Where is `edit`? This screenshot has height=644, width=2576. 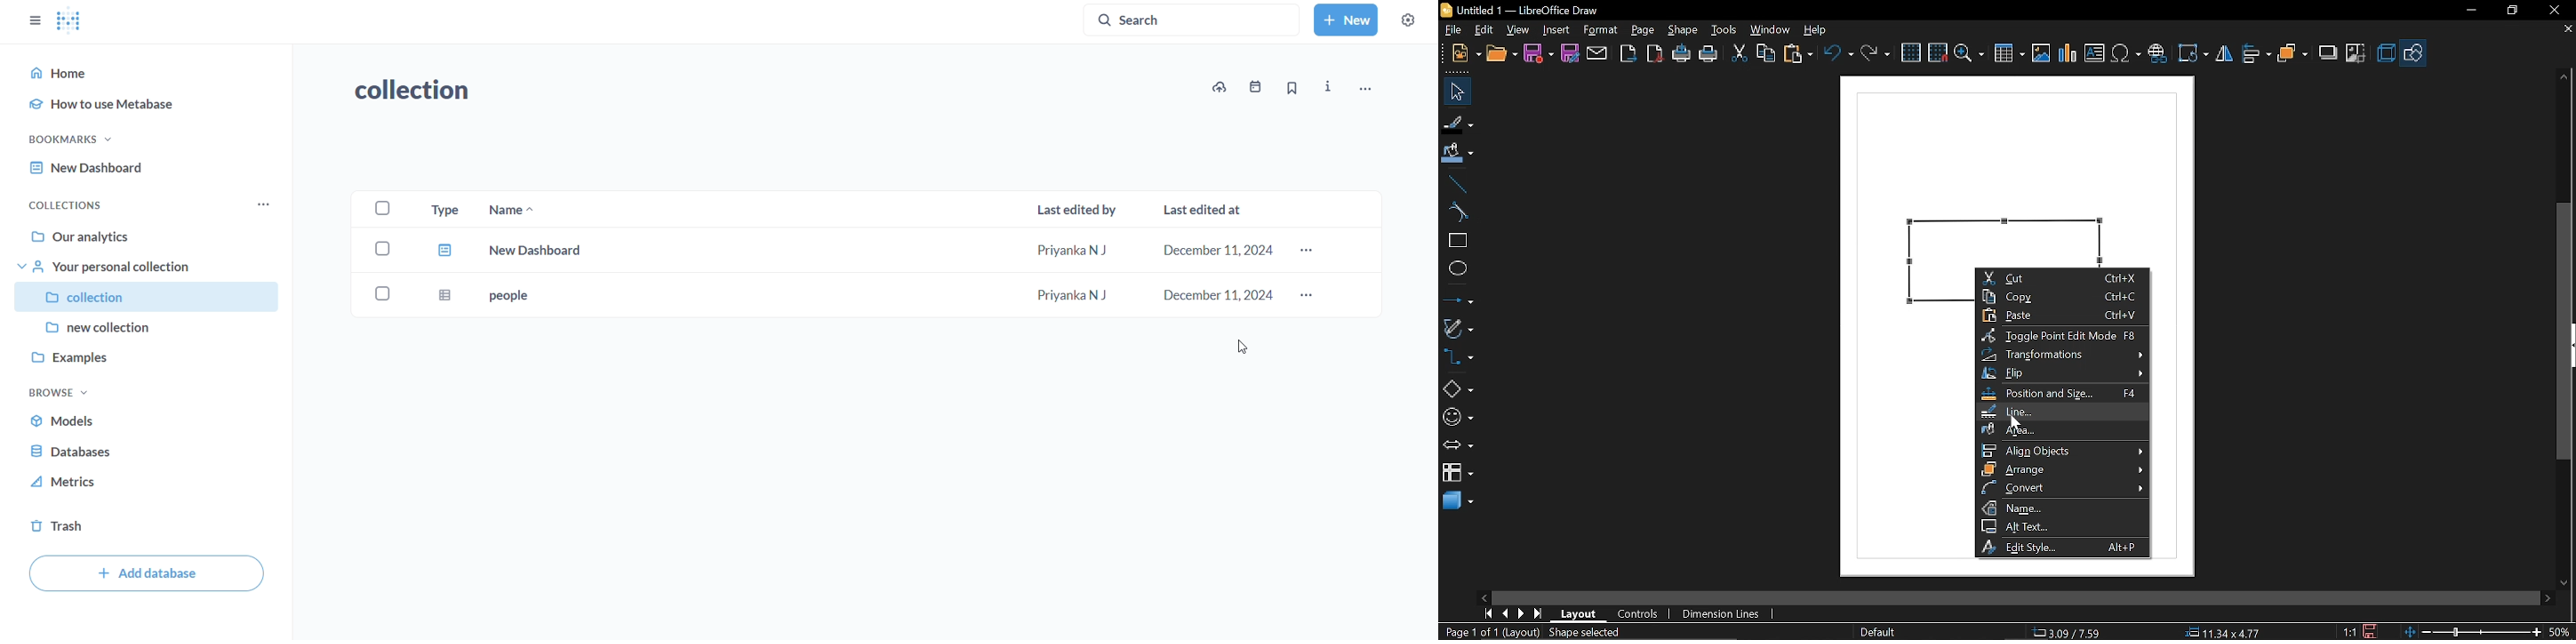 edit is located at coordinates (1485, 30).